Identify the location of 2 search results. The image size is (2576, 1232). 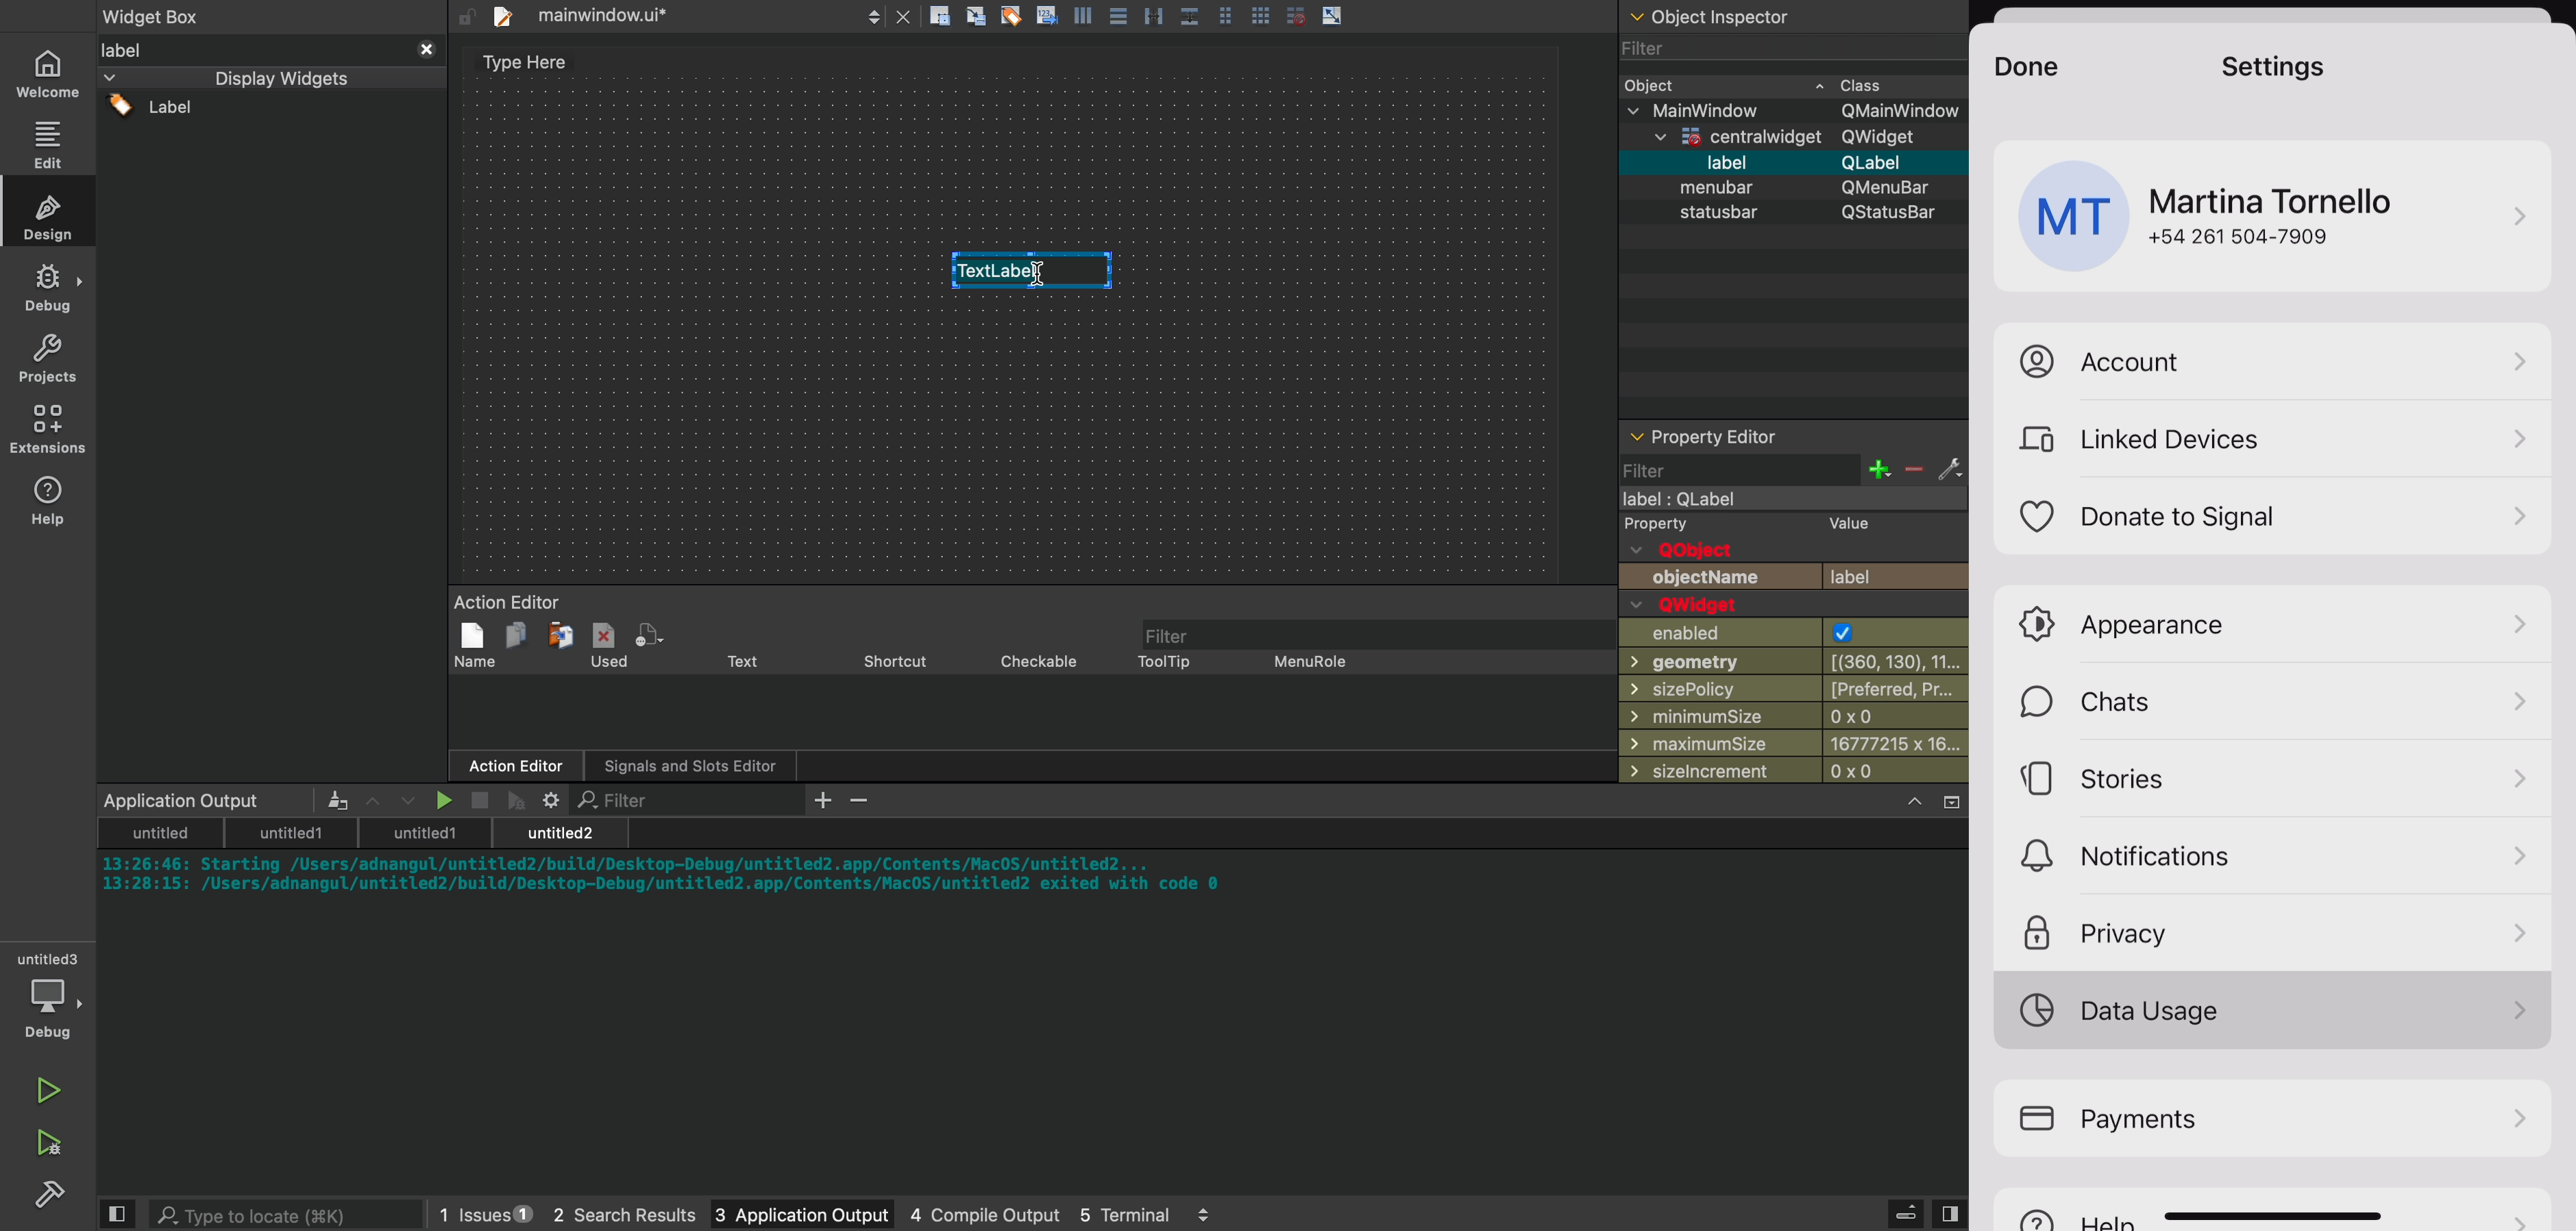
(606, 1215).